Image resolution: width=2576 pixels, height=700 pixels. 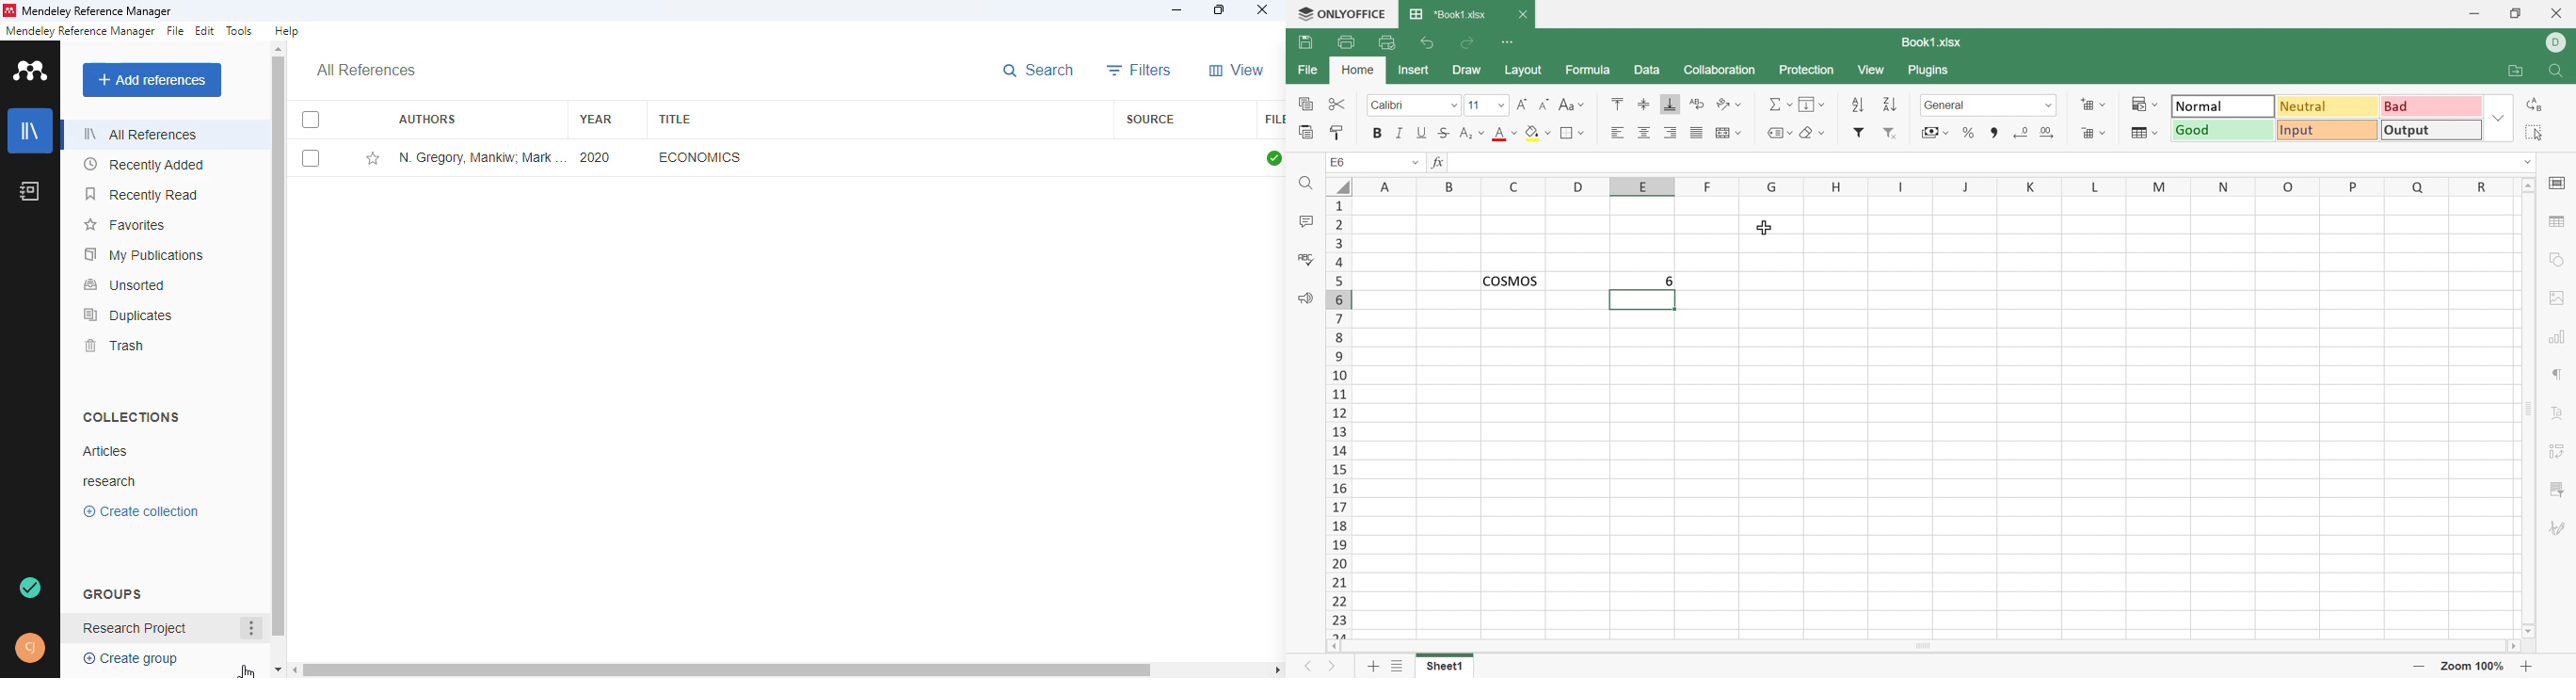 What do you see at coordinates (9, 10) in the screenshot?
I see `logo` at bounding box center [9, 10].